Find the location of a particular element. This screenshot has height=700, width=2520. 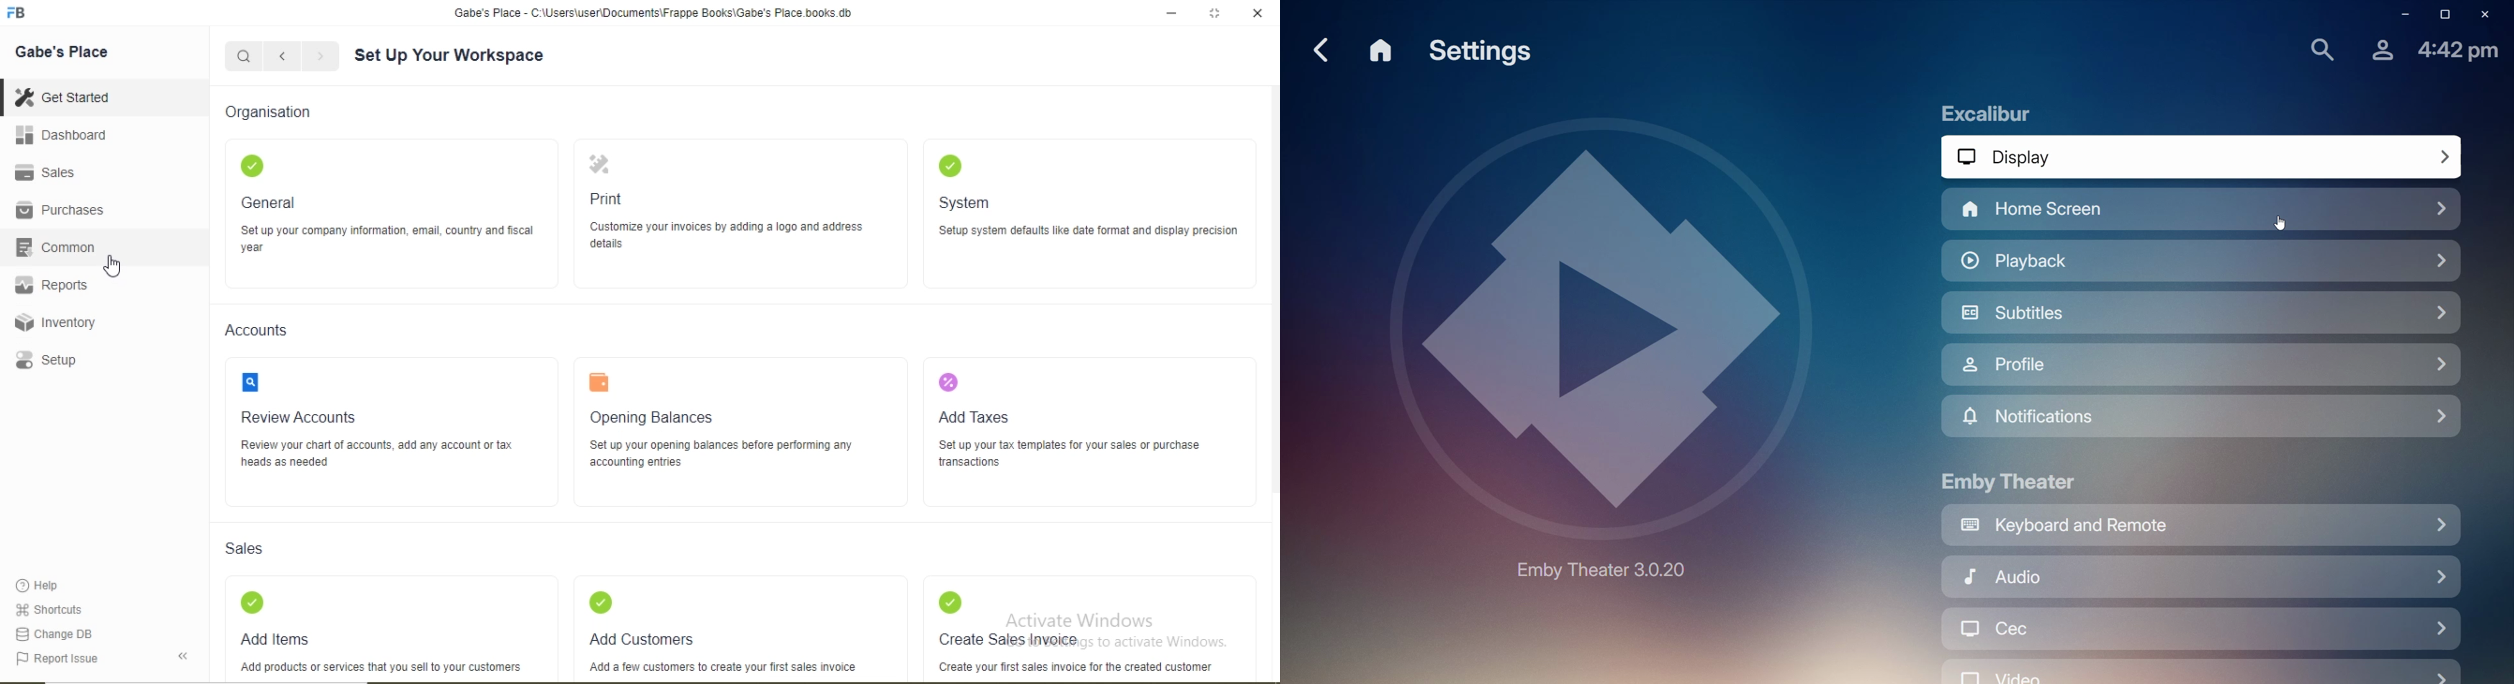

Close is located at coordinates (2487, 15).